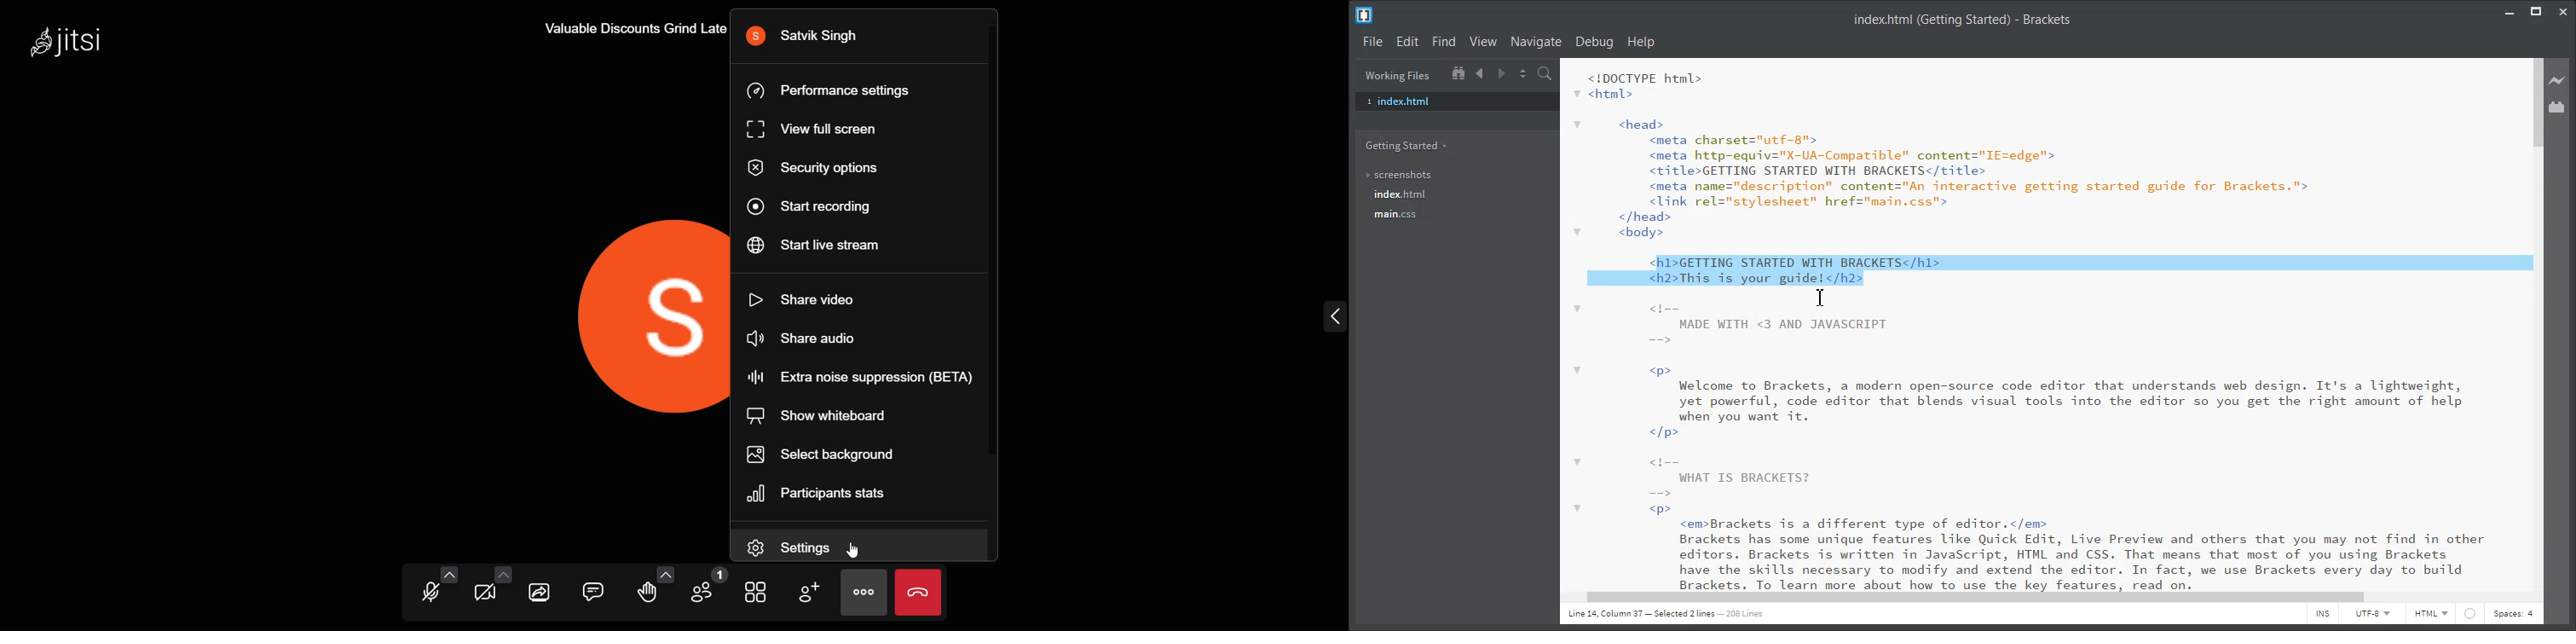 The image size is (2576, 644). I want to click on Split the editor Vertically or Horizontally, so click(1523, 74).